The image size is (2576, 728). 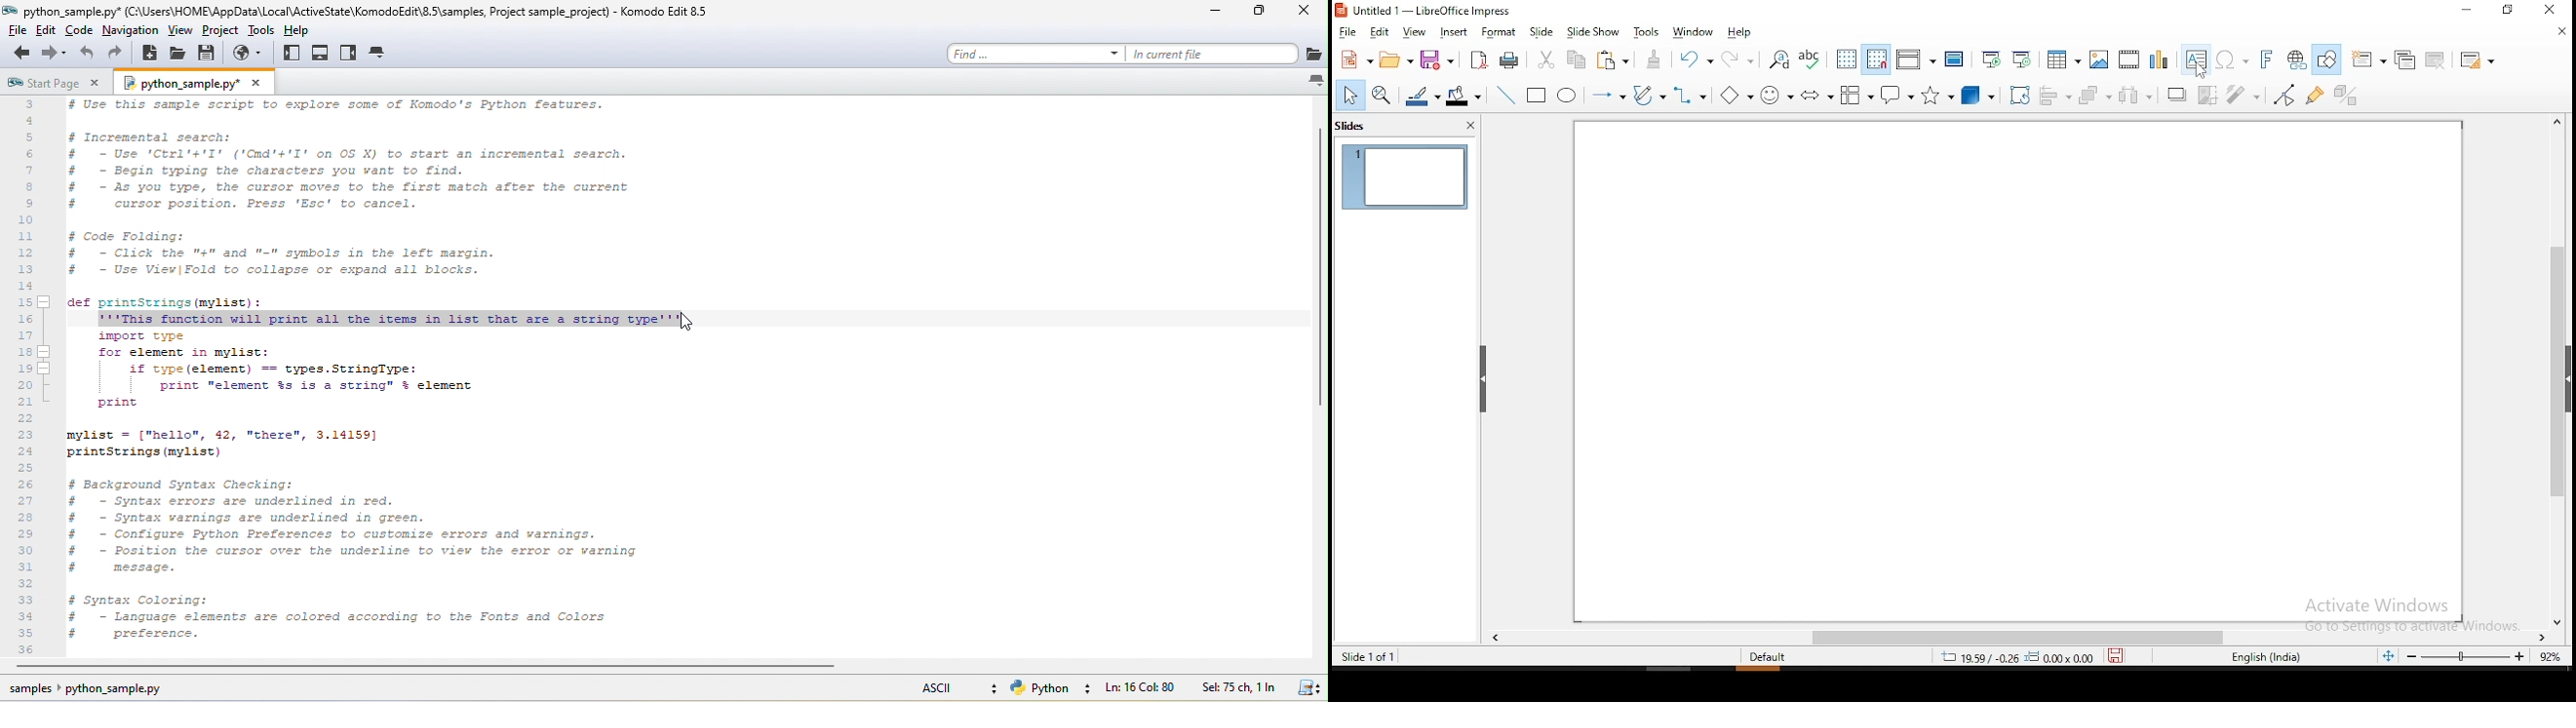 I want to click on restore, so click(x=2505, y=11).